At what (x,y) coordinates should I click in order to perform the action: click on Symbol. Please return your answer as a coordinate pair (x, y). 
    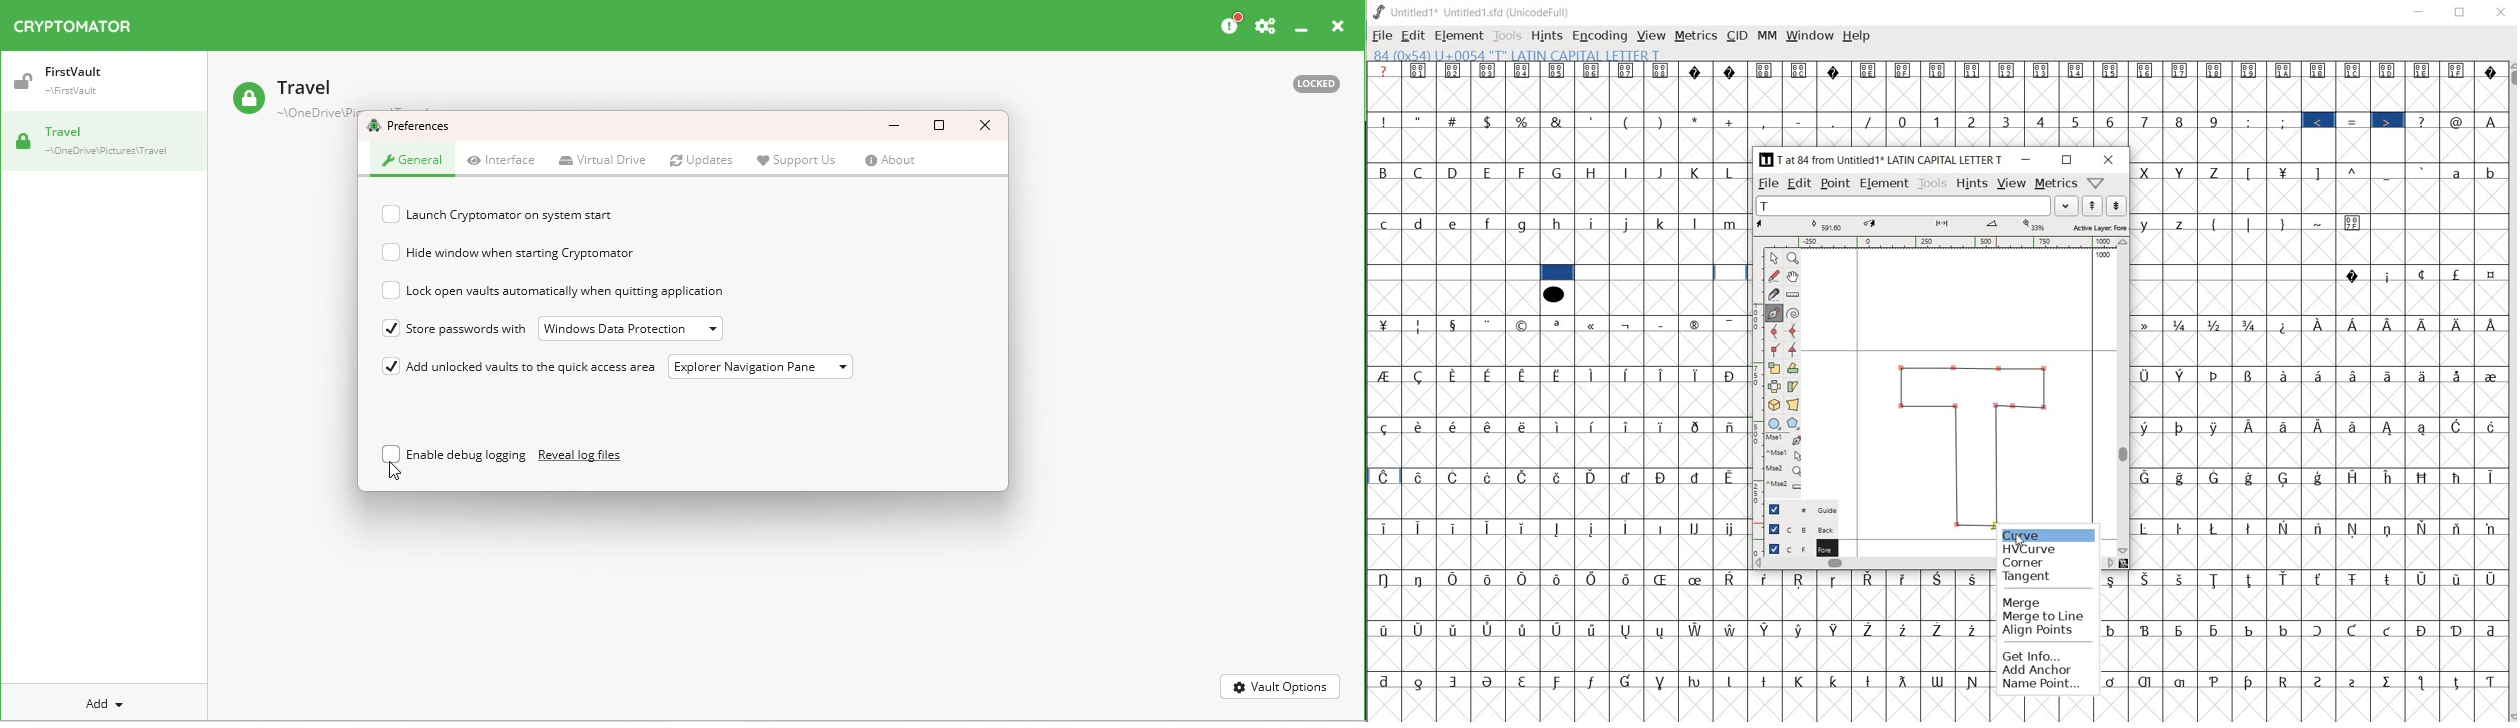
    Looking at the image, I should click on (2358, 477).